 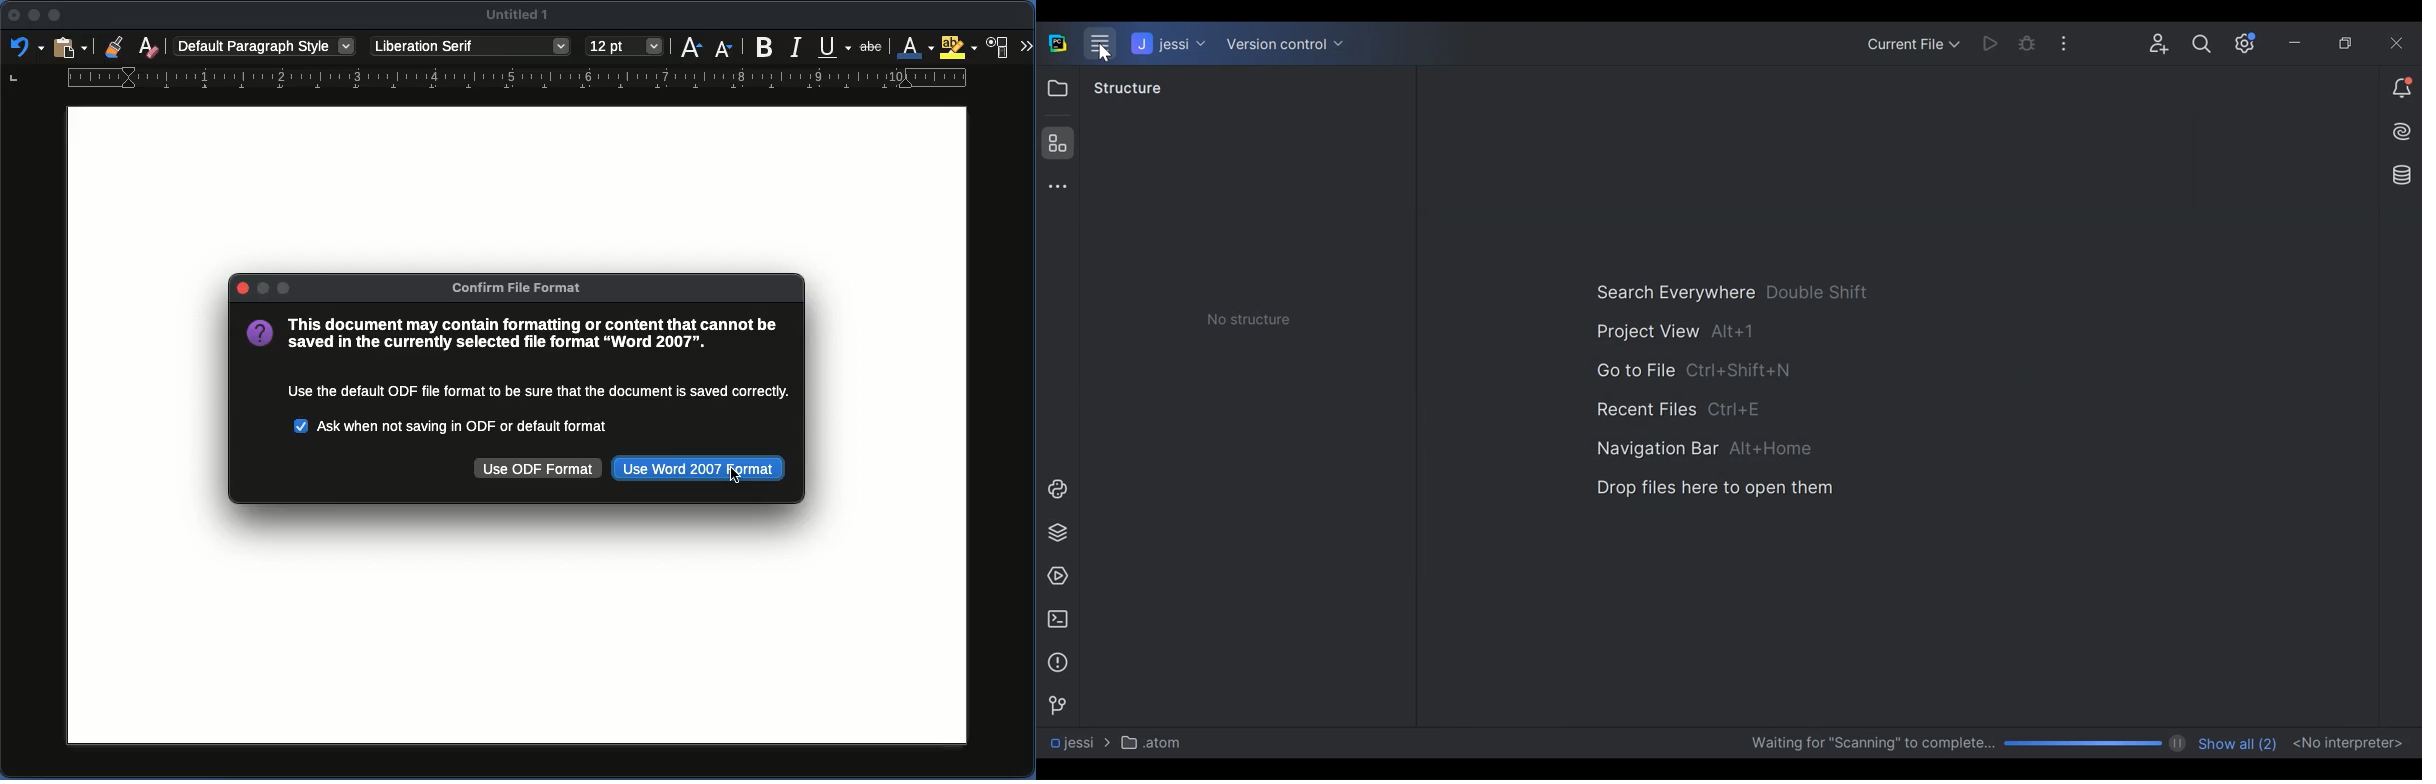 I want to click on Project View, so click(x=1057, y=88).